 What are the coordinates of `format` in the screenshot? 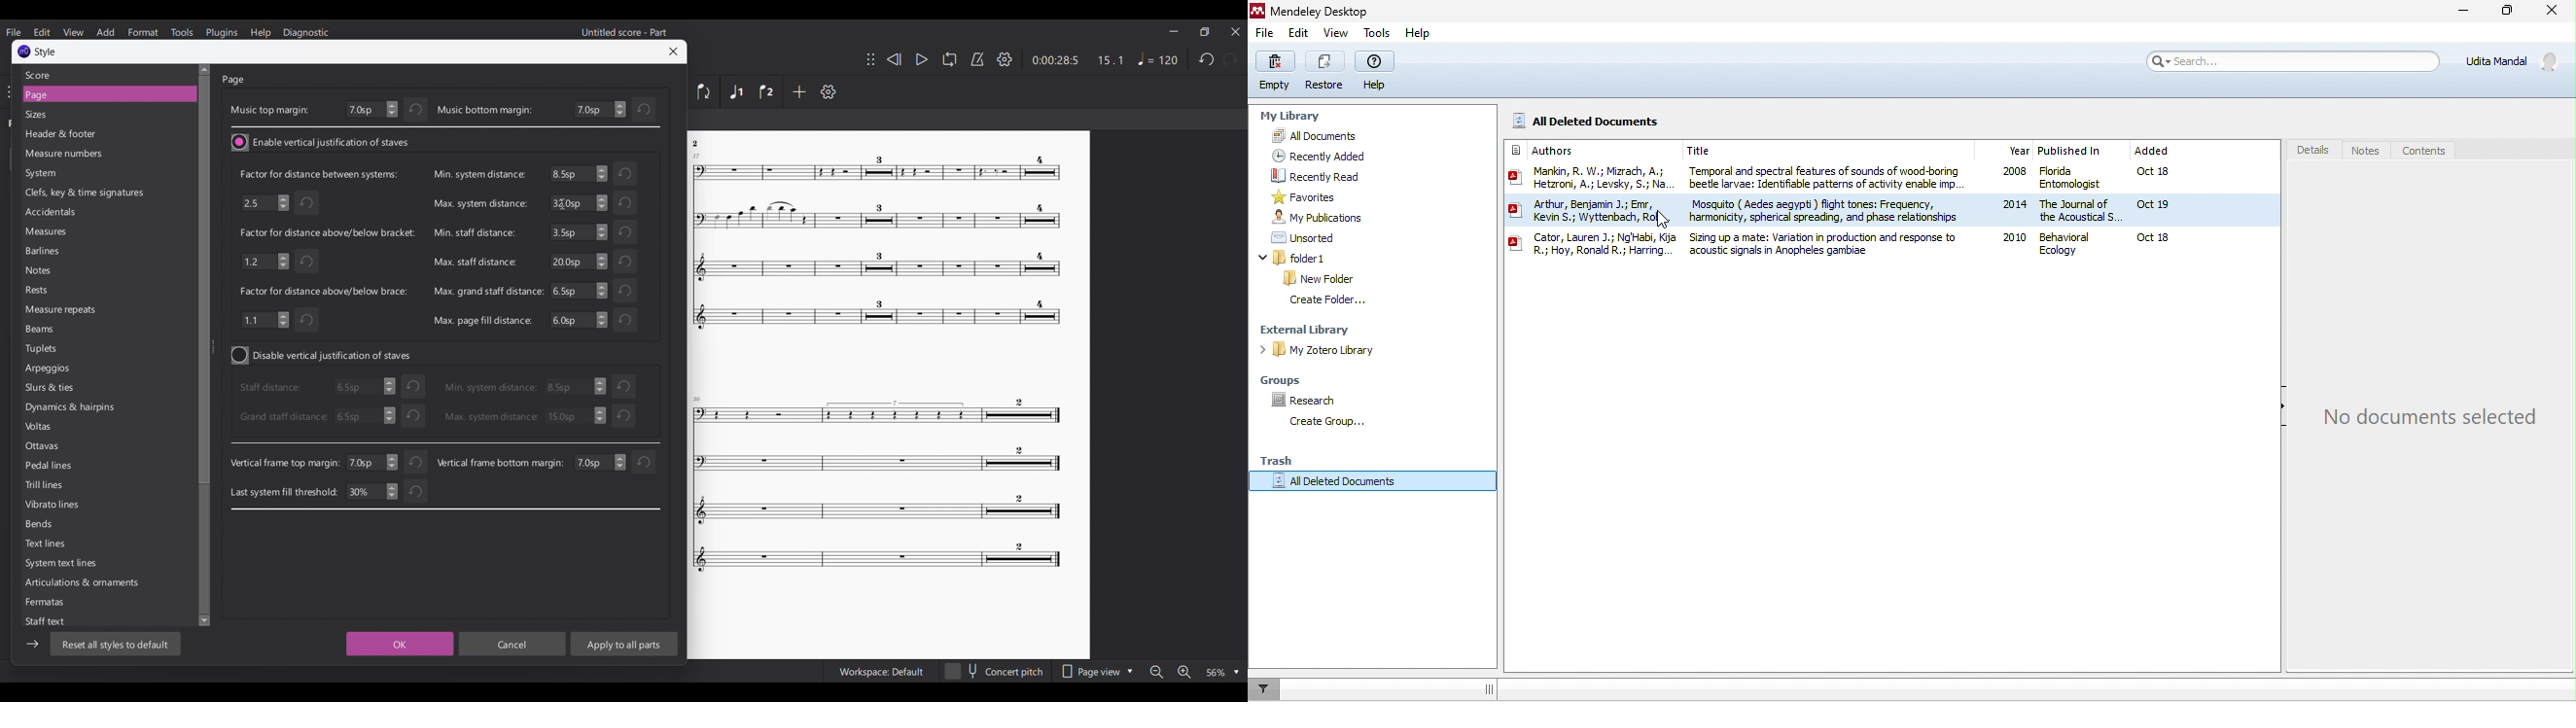 It's located at (144, 32).